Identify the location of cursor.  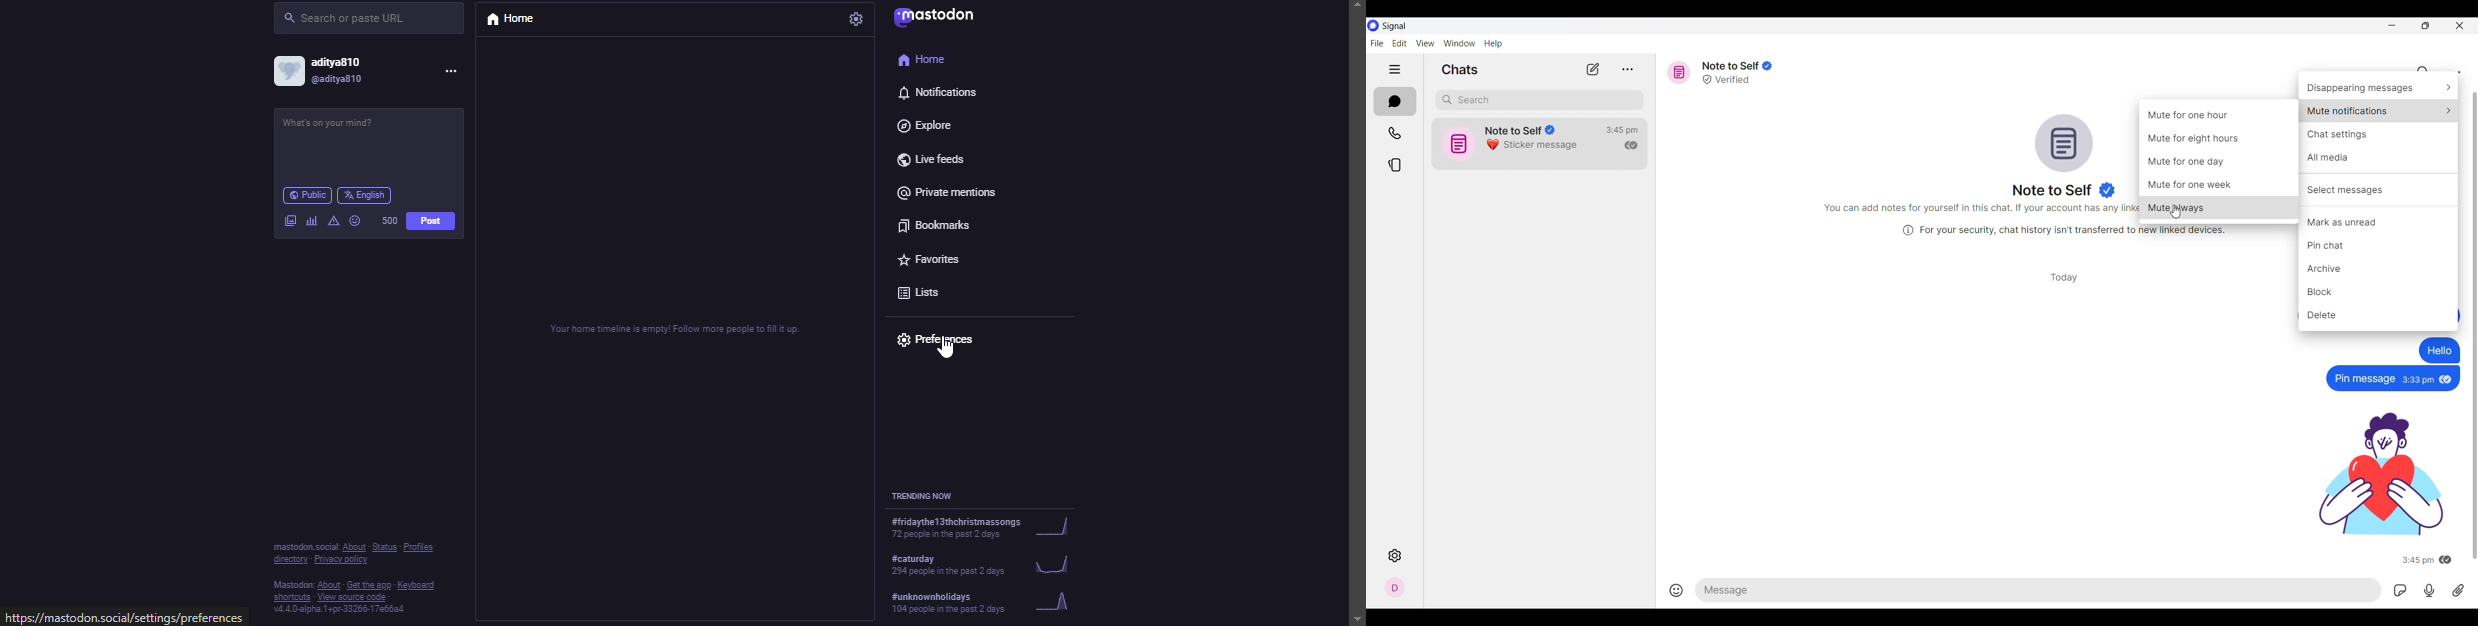
(941, 351).